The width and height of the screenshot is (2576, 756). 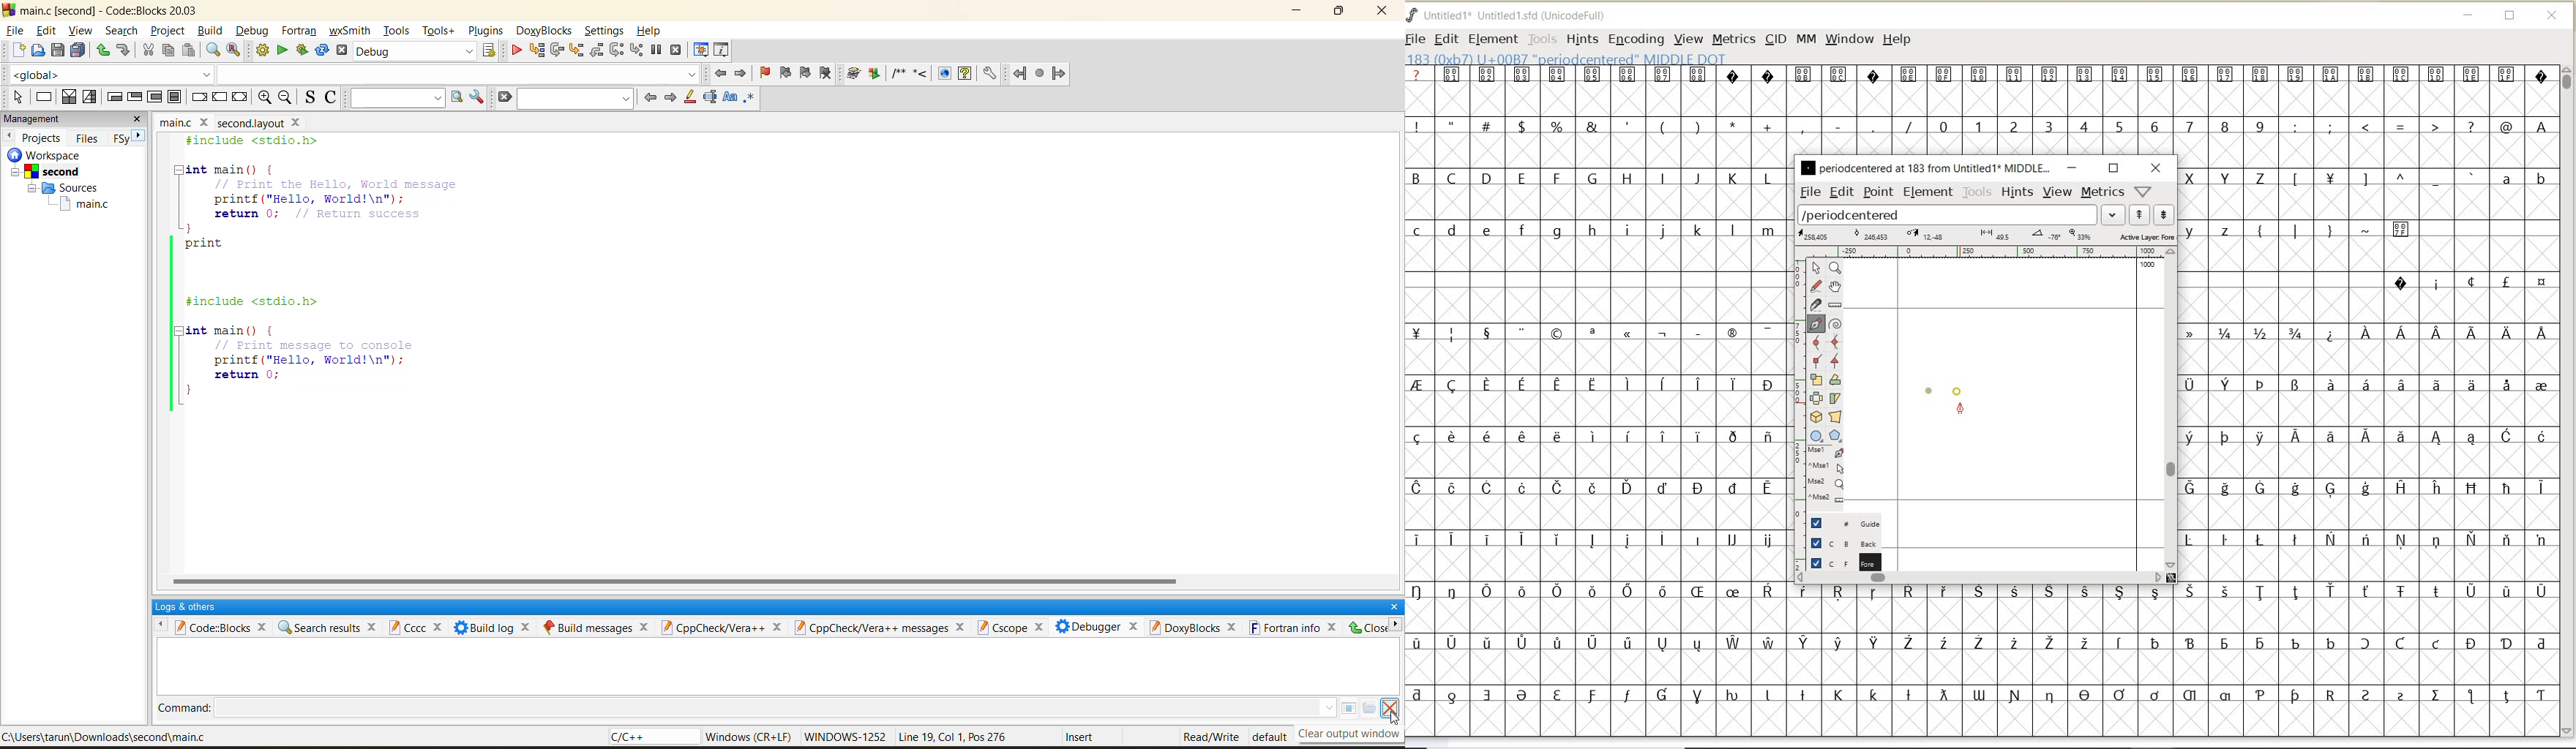 I want to click on debugging windows, so click(x=702, y=50).